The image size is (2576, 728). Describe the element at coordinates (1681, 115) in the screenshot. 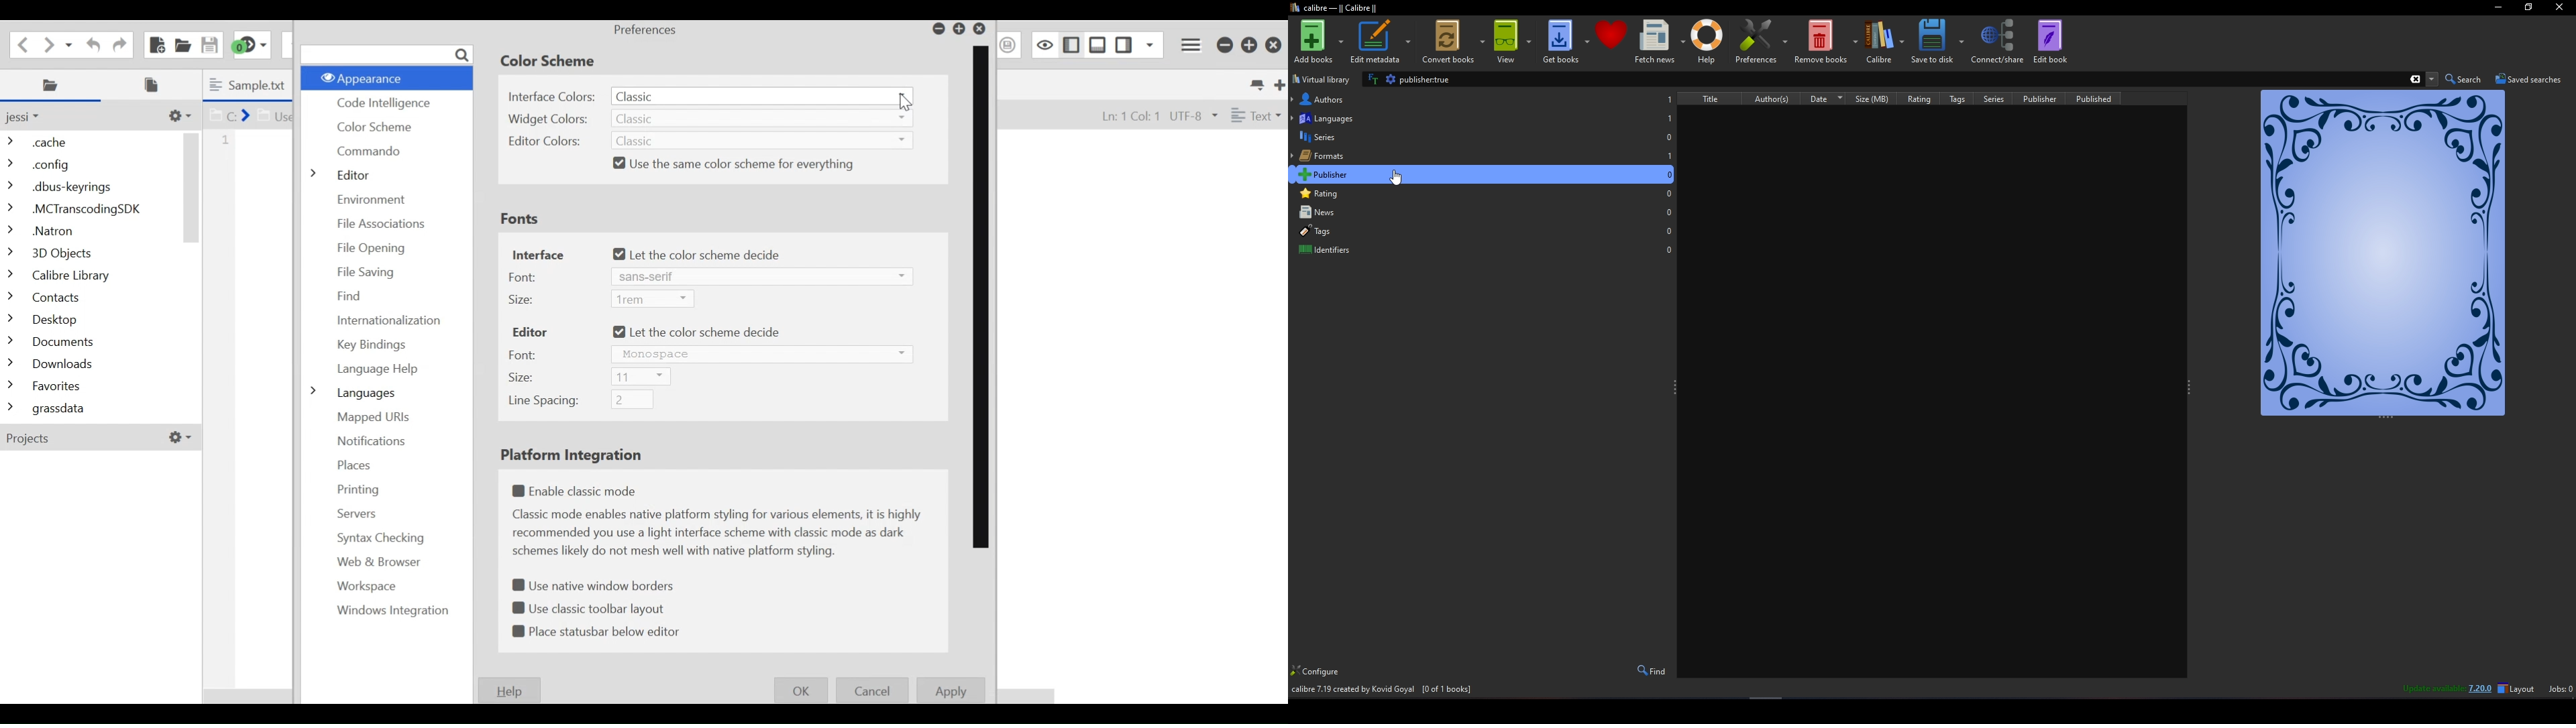

I see `Book number` at that location.